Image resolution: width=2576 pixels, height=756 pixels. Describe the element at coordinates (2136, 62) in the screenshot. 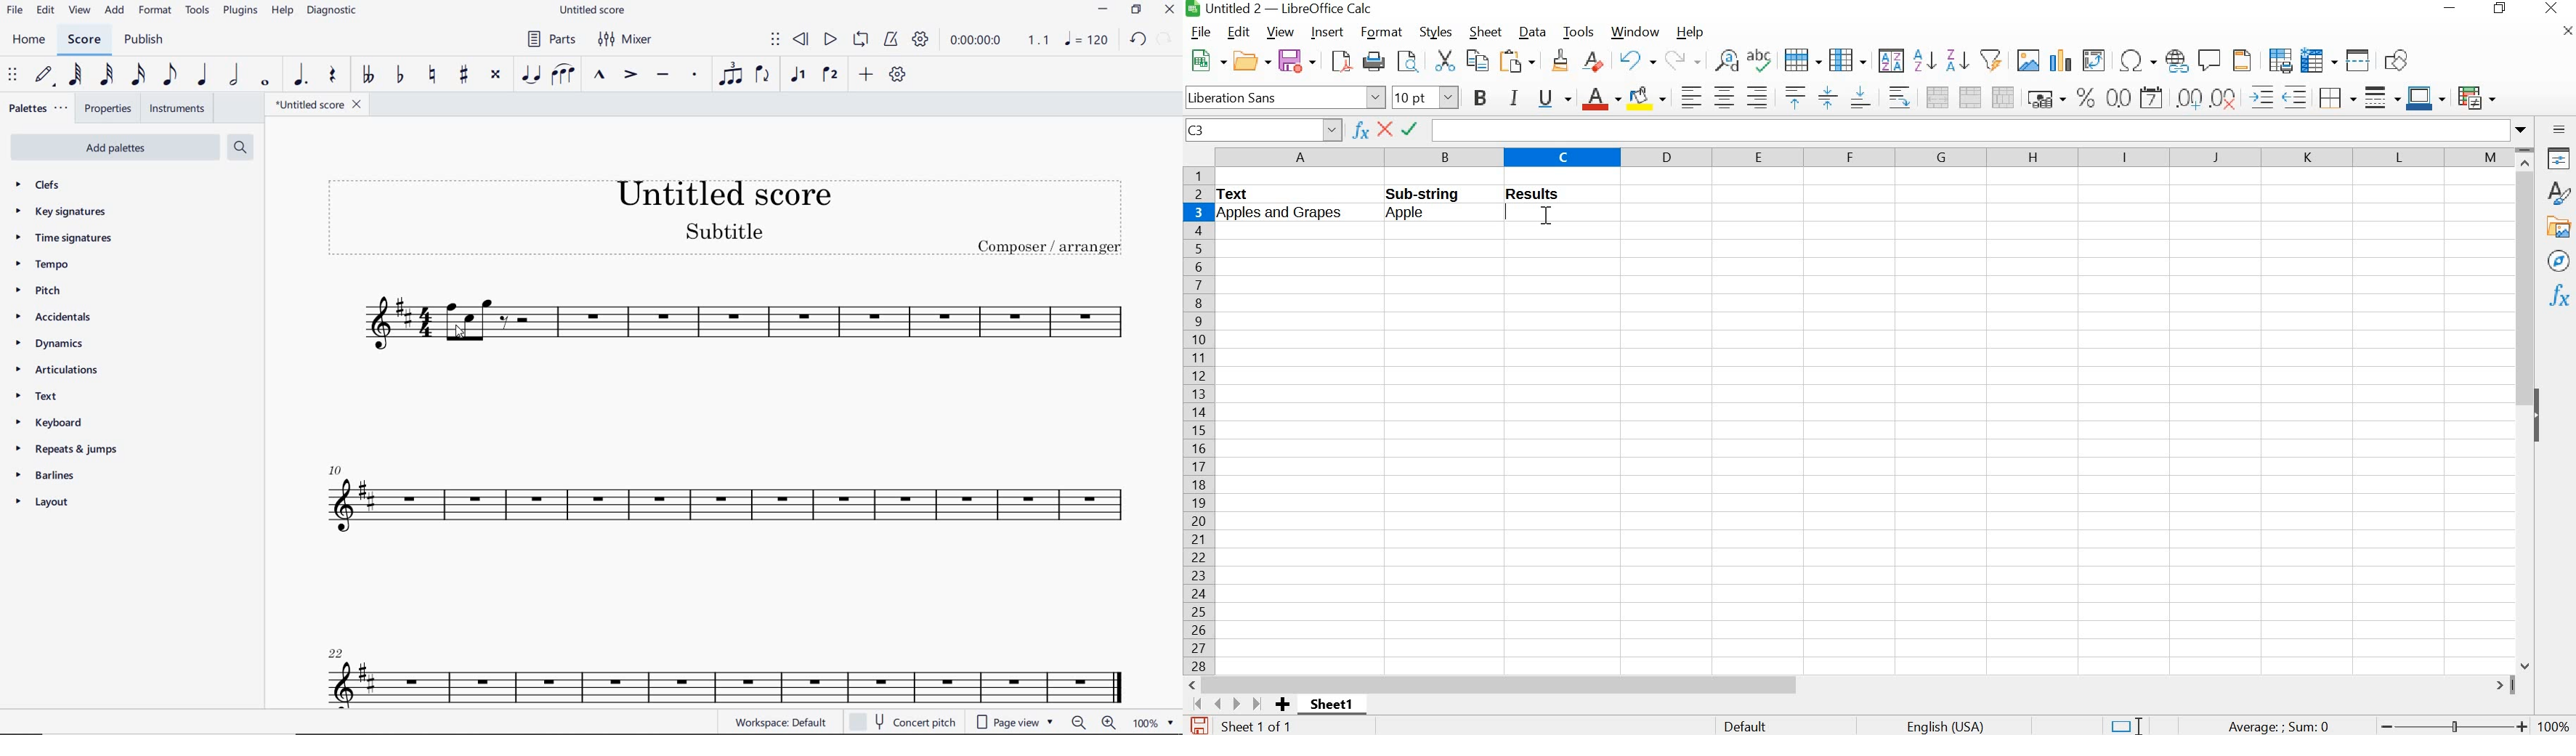

I see `insert special characters` at that location.